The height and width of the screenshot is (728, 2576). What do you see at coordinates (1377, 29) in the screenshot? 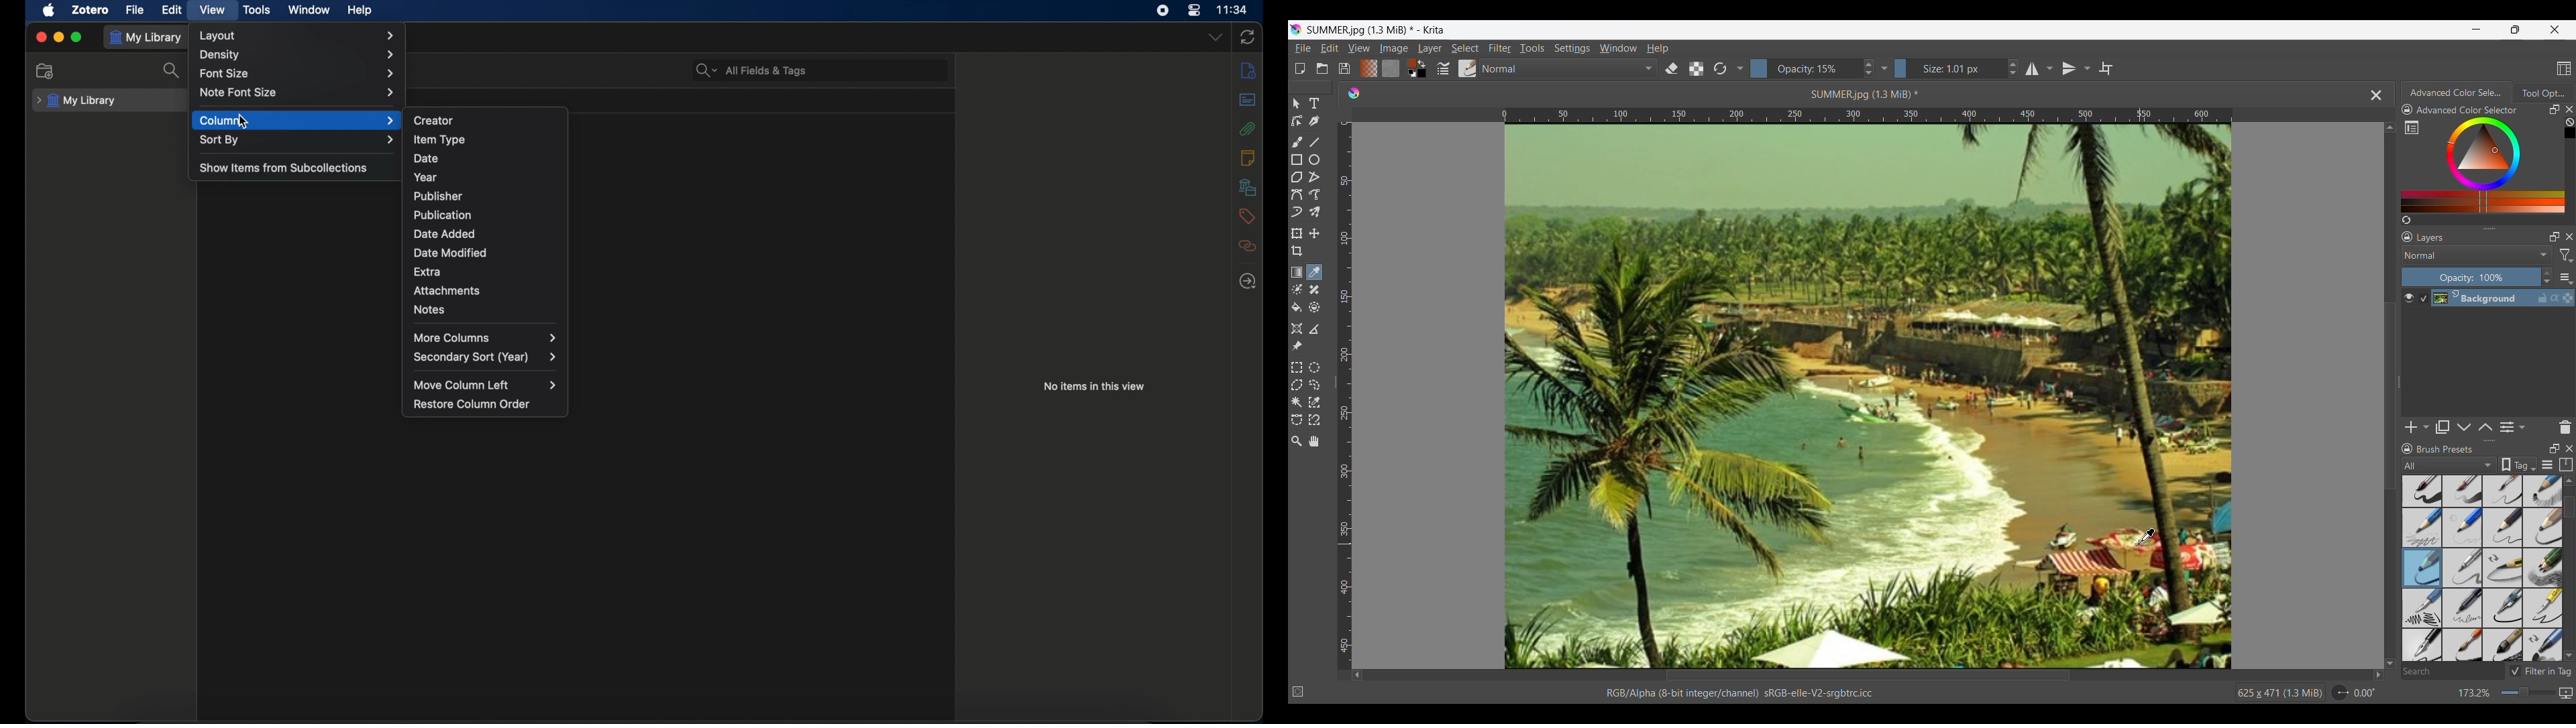
I see `SUMMER.jpg (1.3 MiB) * - Krita` at bounding box center [1377, 29].